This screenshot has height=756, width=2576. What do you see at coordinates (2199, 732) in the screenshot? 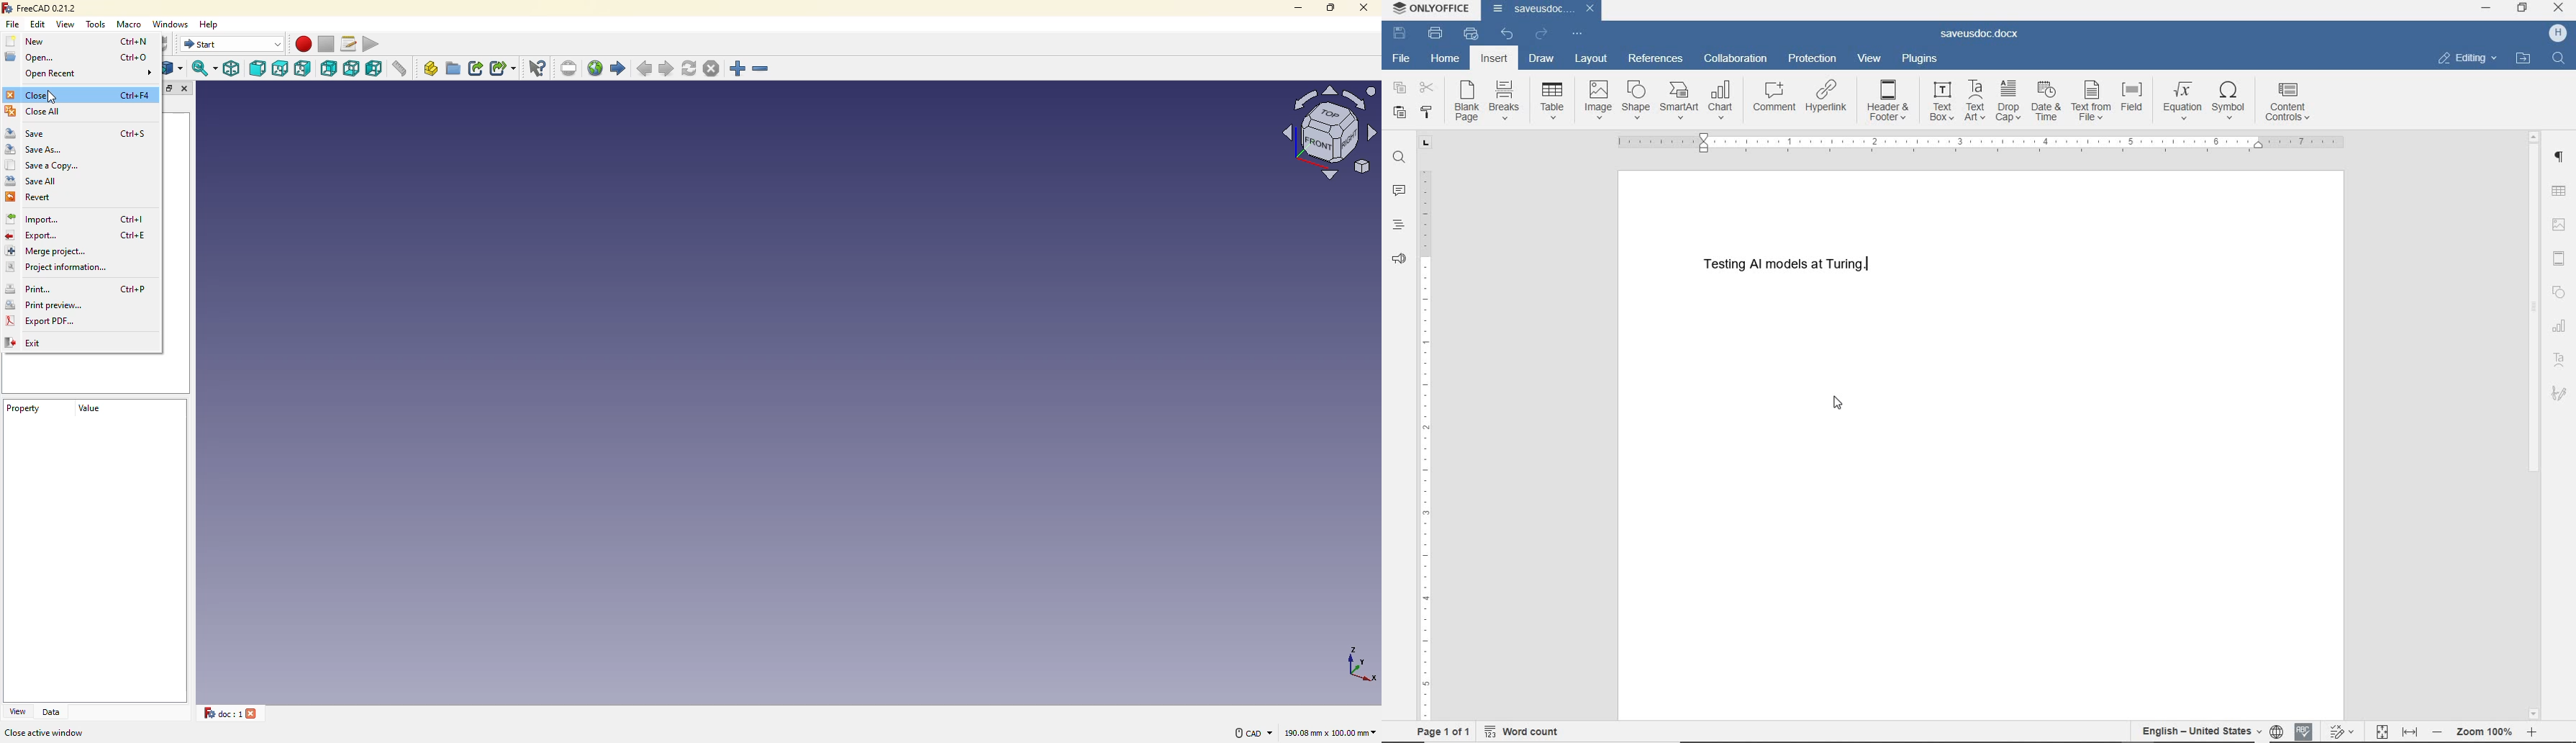
I see `English-United States(text language)` at bounding box center [2199, 732].